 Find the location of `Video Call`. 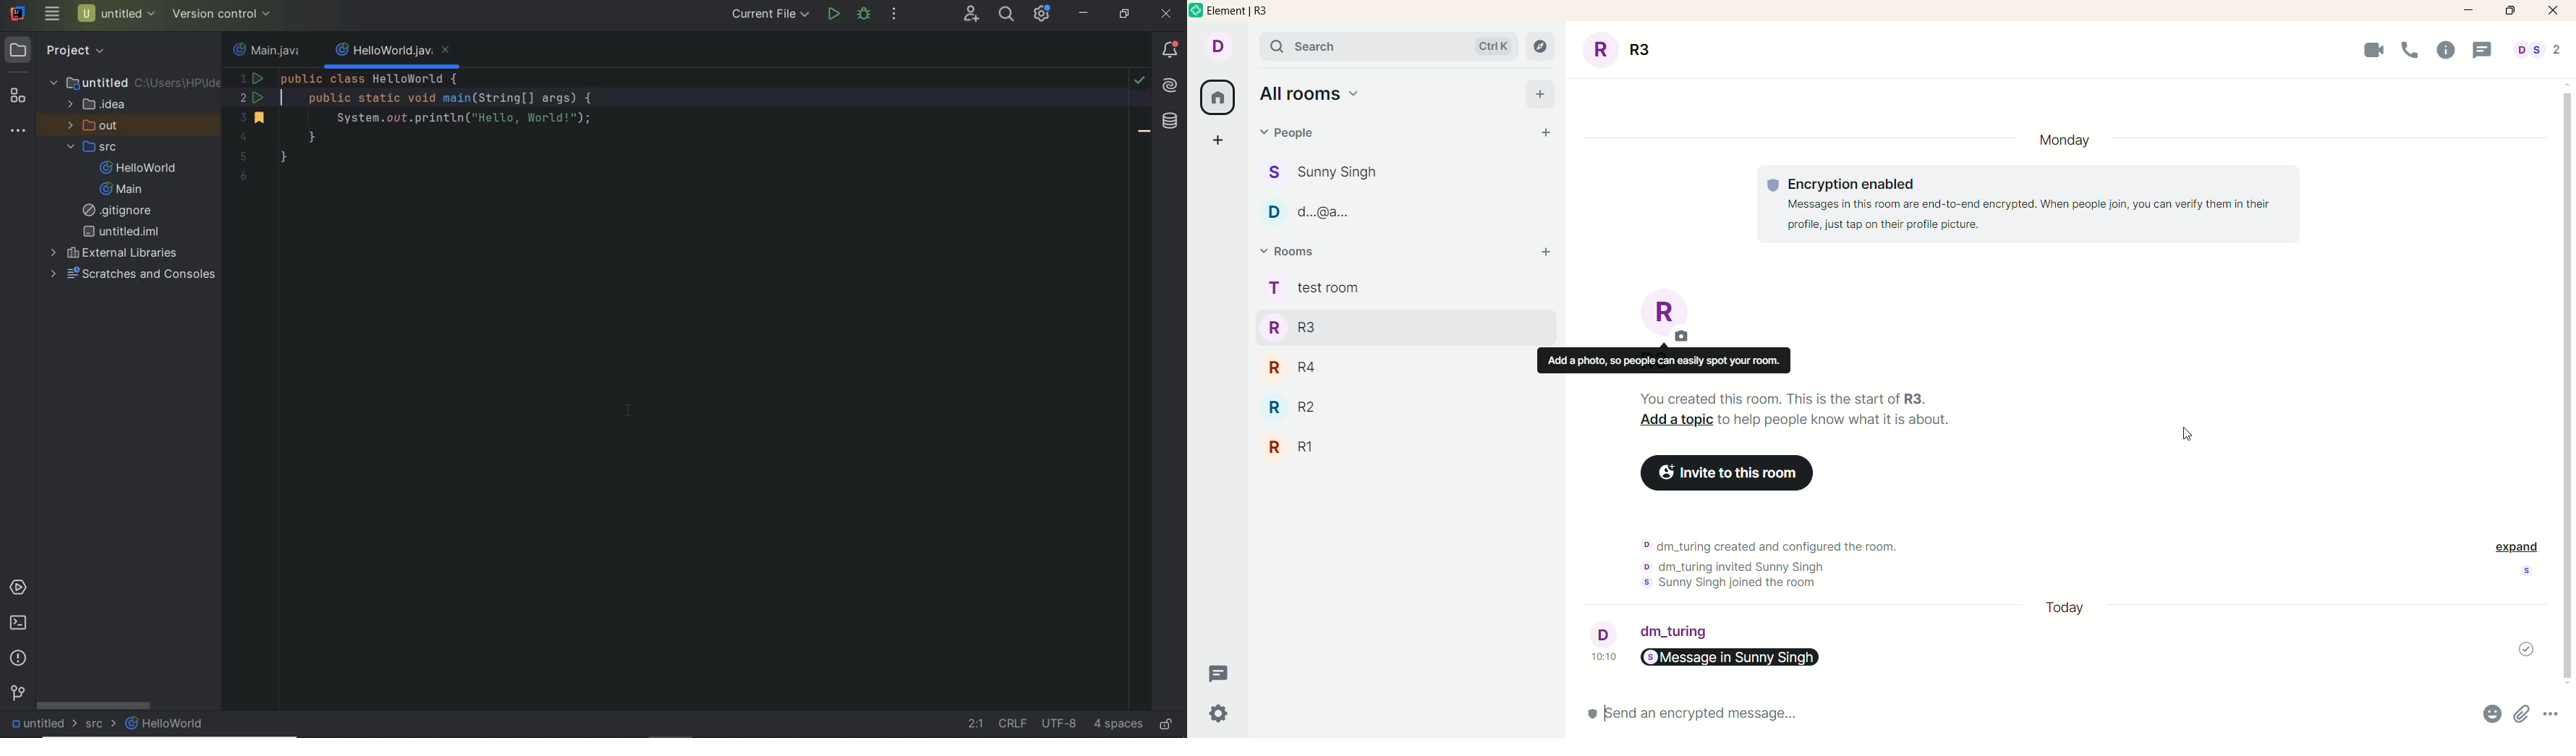

Video Call is located at coordinates (2371, 48).